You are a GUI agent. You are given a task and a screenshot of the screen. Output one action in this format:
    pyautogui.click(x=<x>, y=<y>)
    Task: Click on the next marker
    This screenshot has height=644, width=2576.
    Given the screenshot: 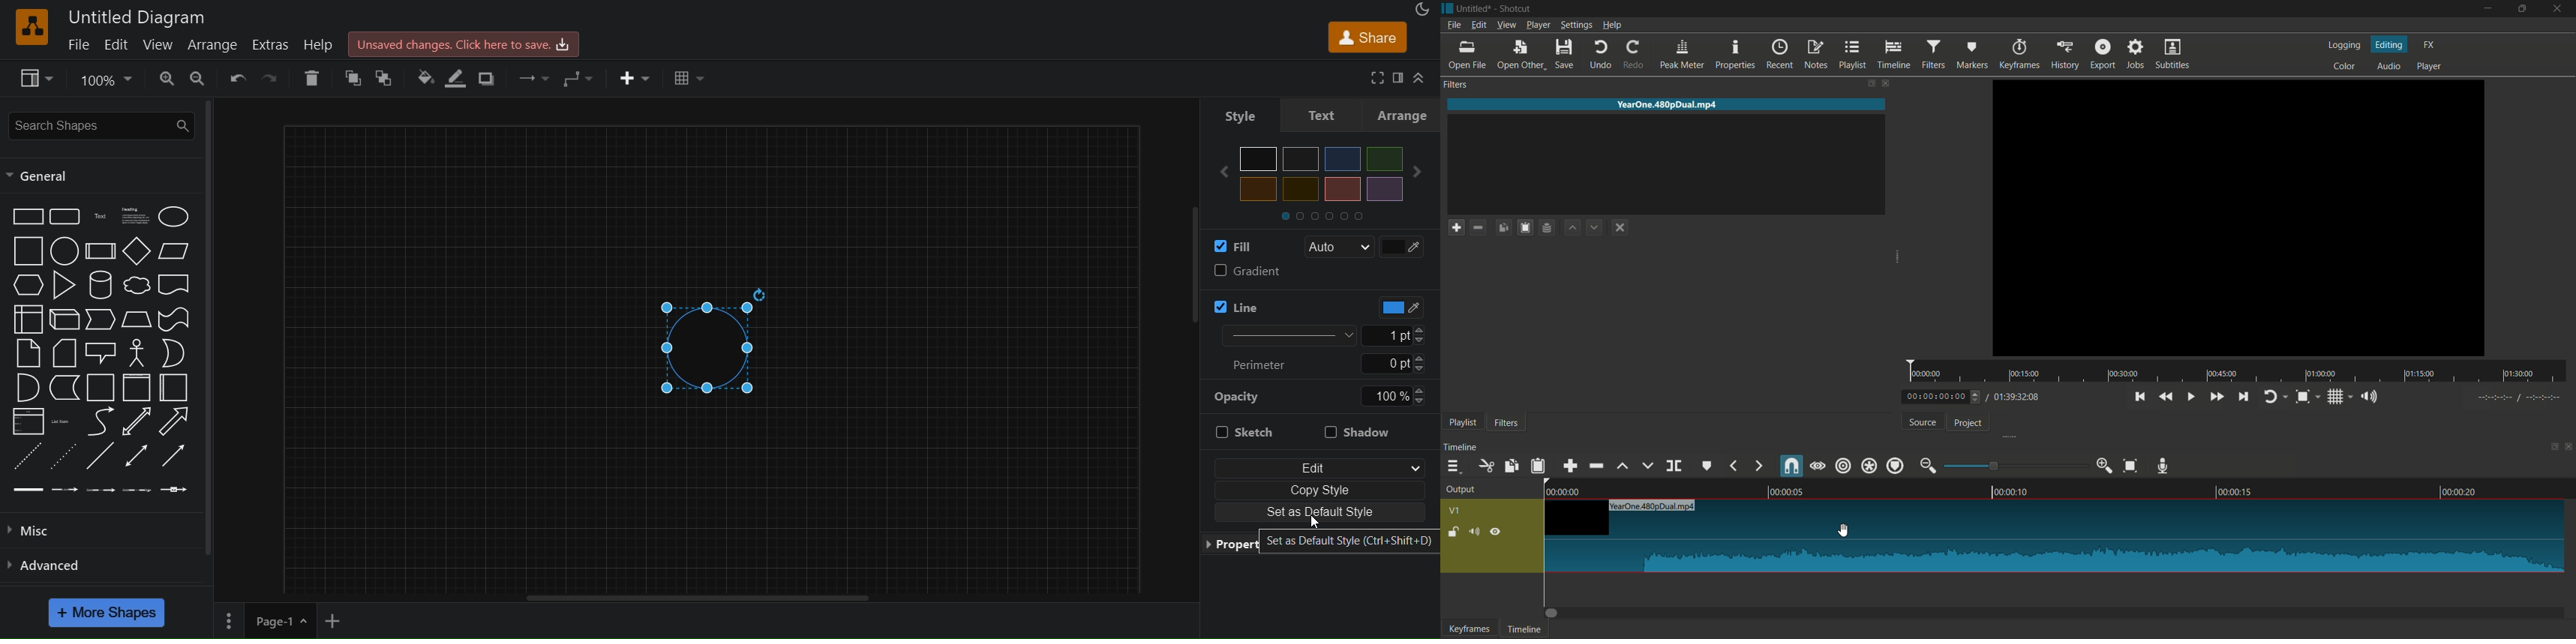 What is the action you would take?
    pyautogui.click(x=1757, y=466)
    